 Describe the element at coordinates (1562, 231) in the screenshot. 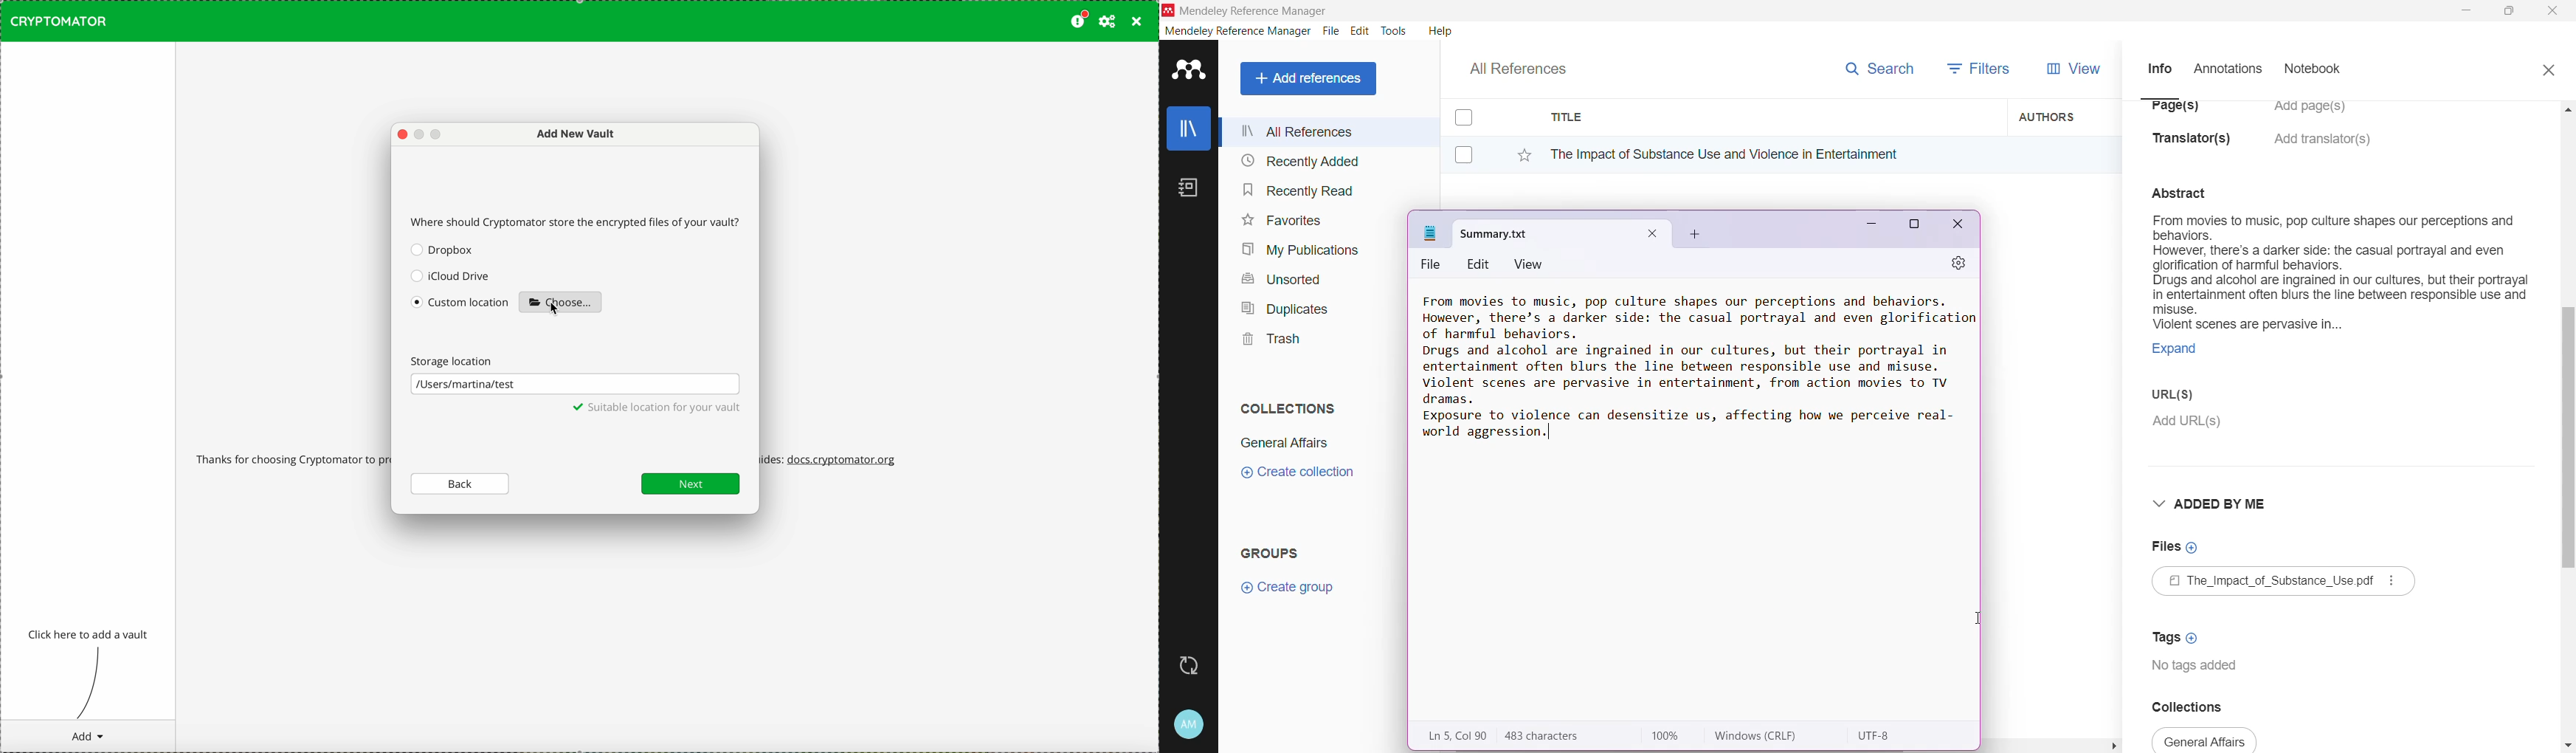

I see `Default title` at that location.